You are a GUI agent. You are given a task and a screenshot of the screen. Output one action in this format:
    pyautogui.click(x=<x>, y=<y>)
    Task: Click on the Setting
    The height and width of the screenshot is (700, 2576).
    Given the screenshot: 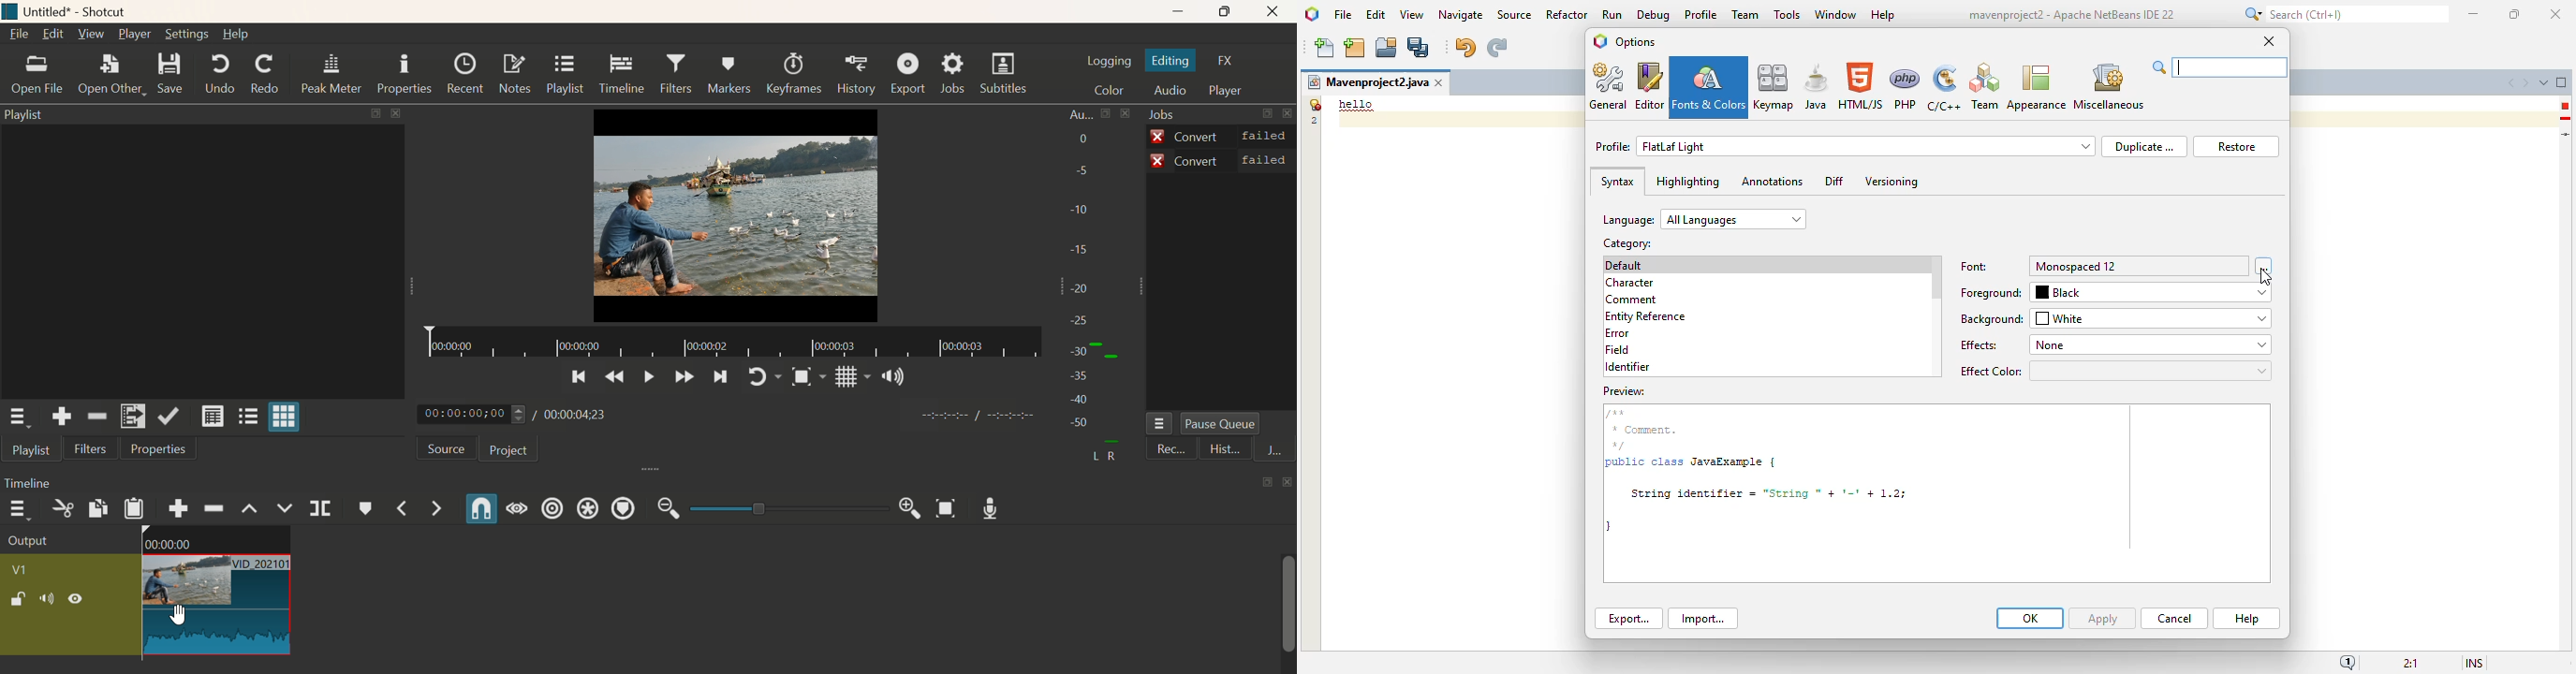 What is the action you would take?
    pyautogui.click(x=190, y=34)
    